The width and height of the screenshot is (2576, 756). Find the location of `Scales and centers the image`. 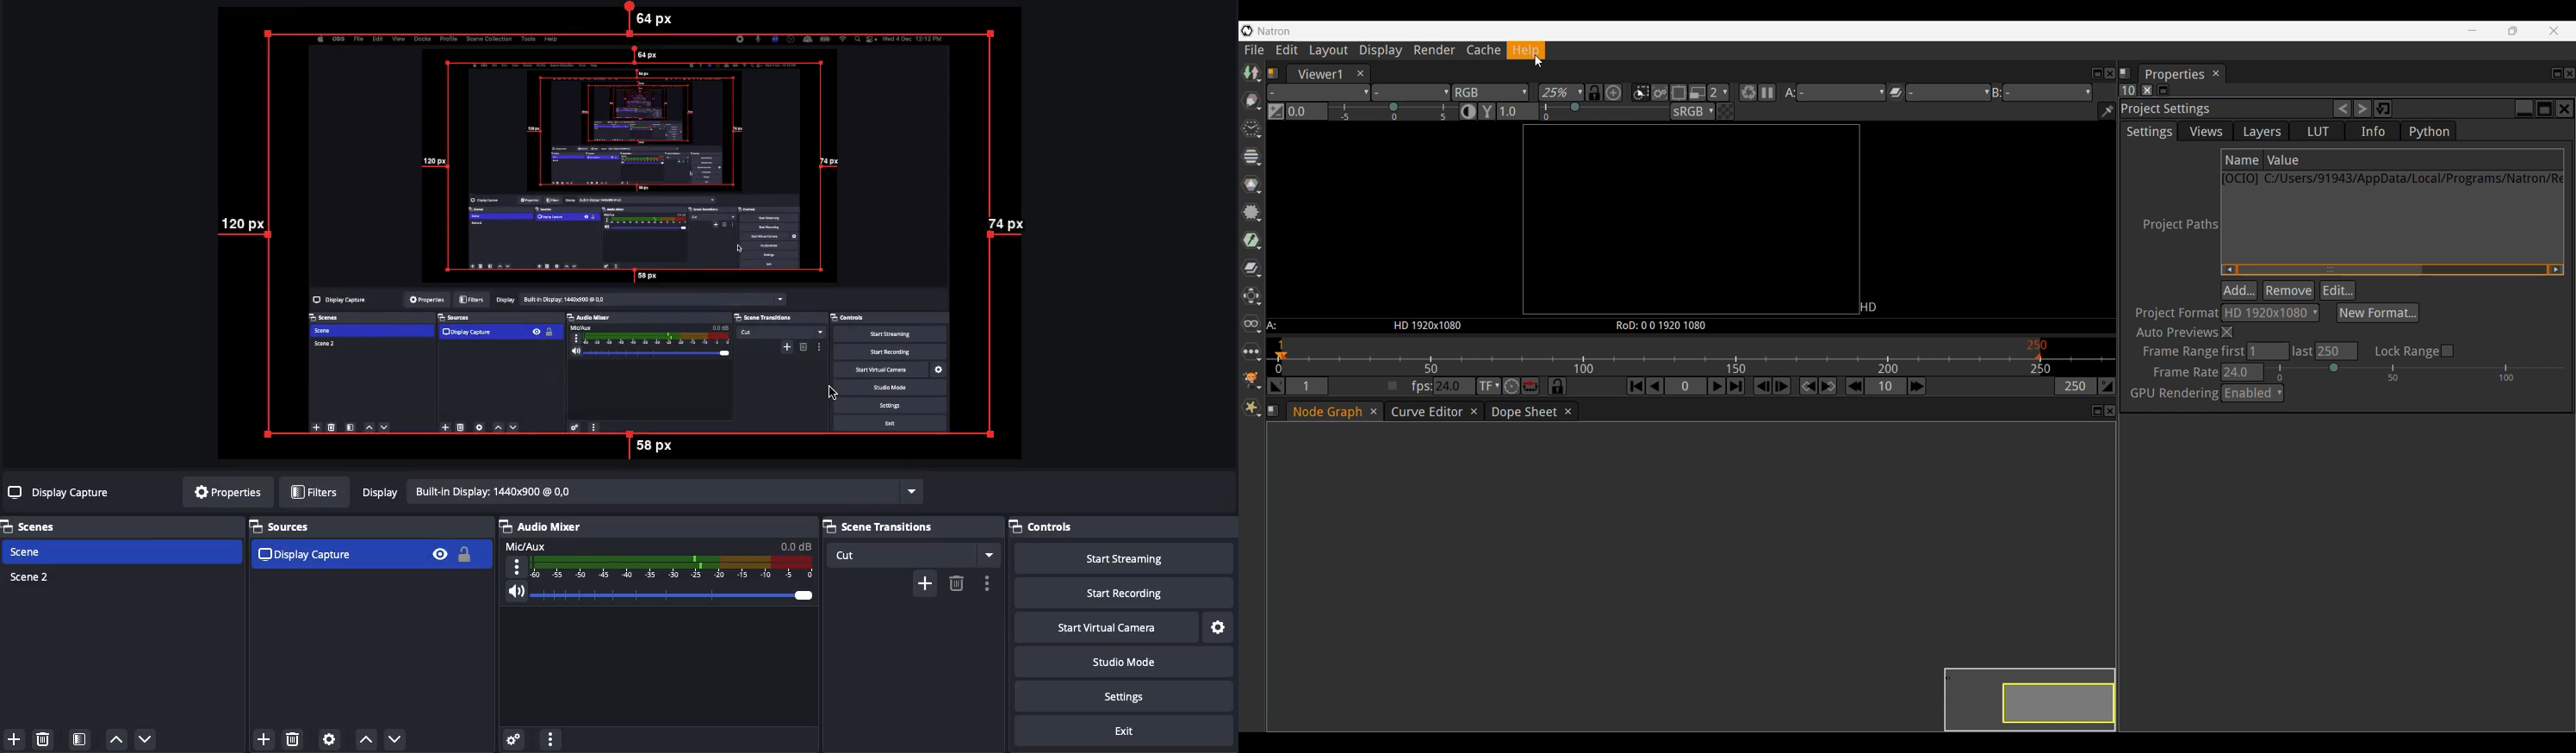

Scales and centers the image is located at coordinates (1614, 93).